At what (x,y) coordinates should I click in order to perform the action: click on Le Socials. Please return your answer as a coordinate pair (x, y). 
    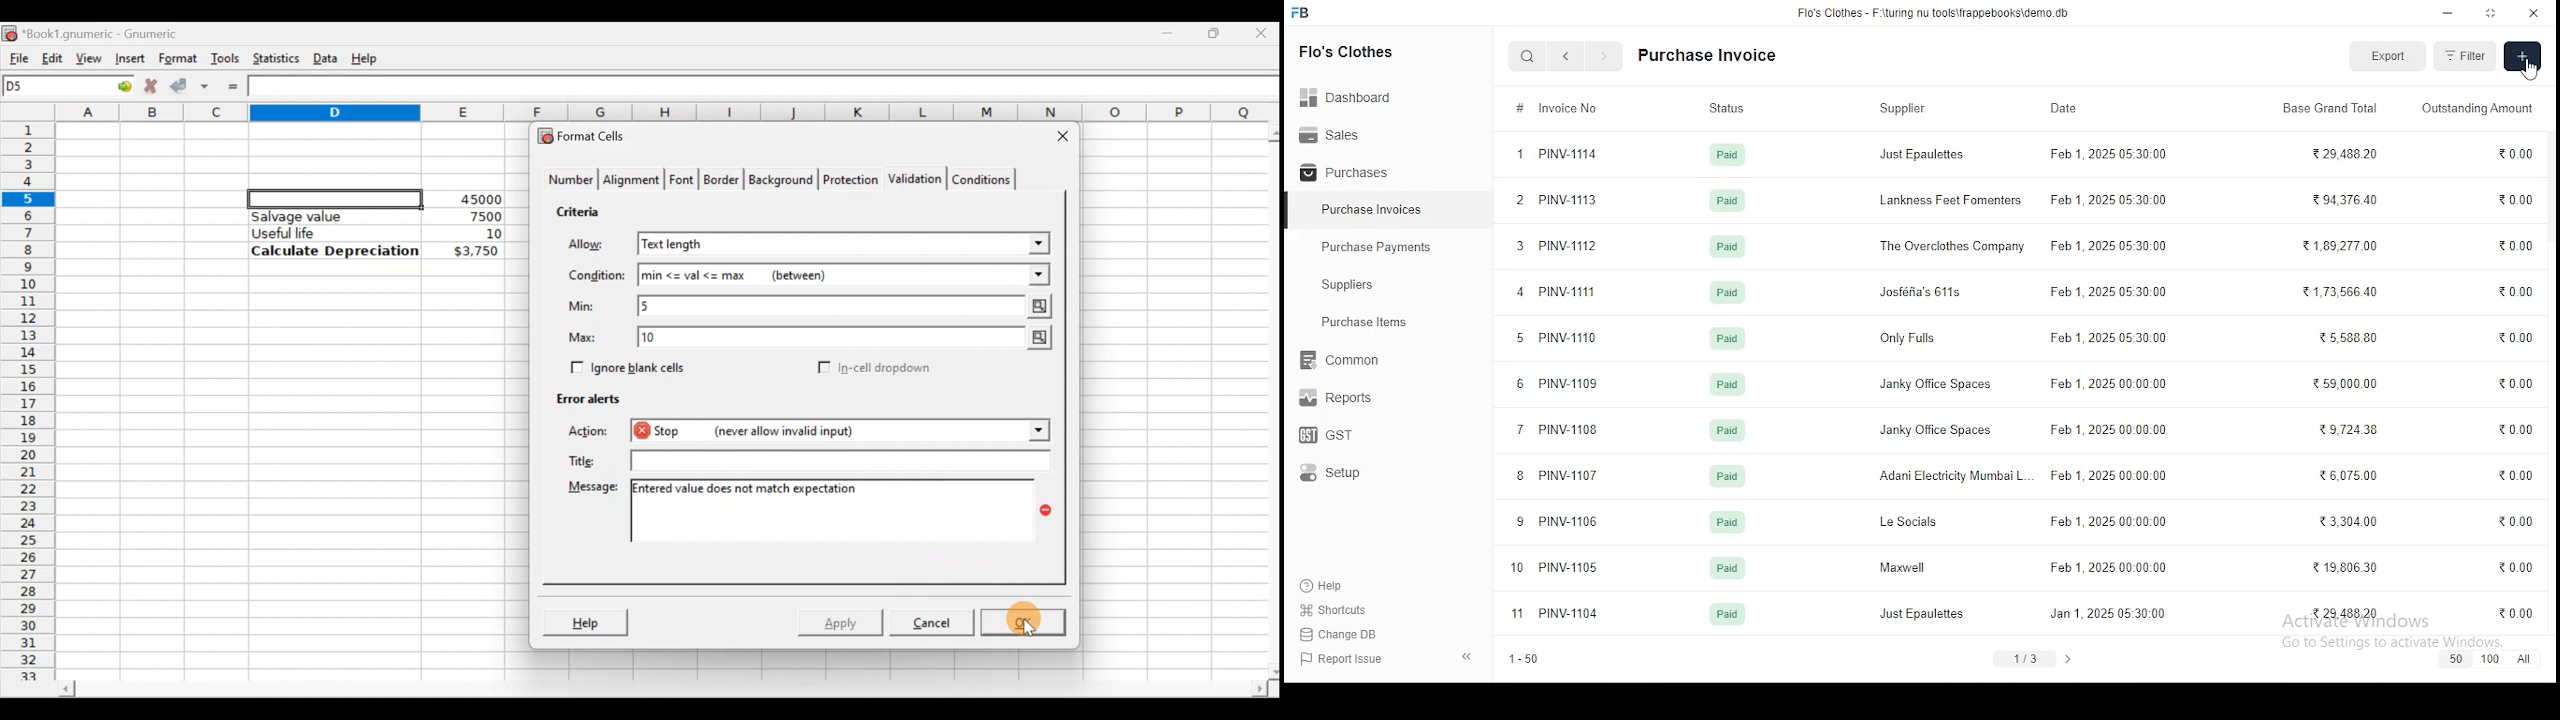
    Looking at the image, I should click on (1908, 521).